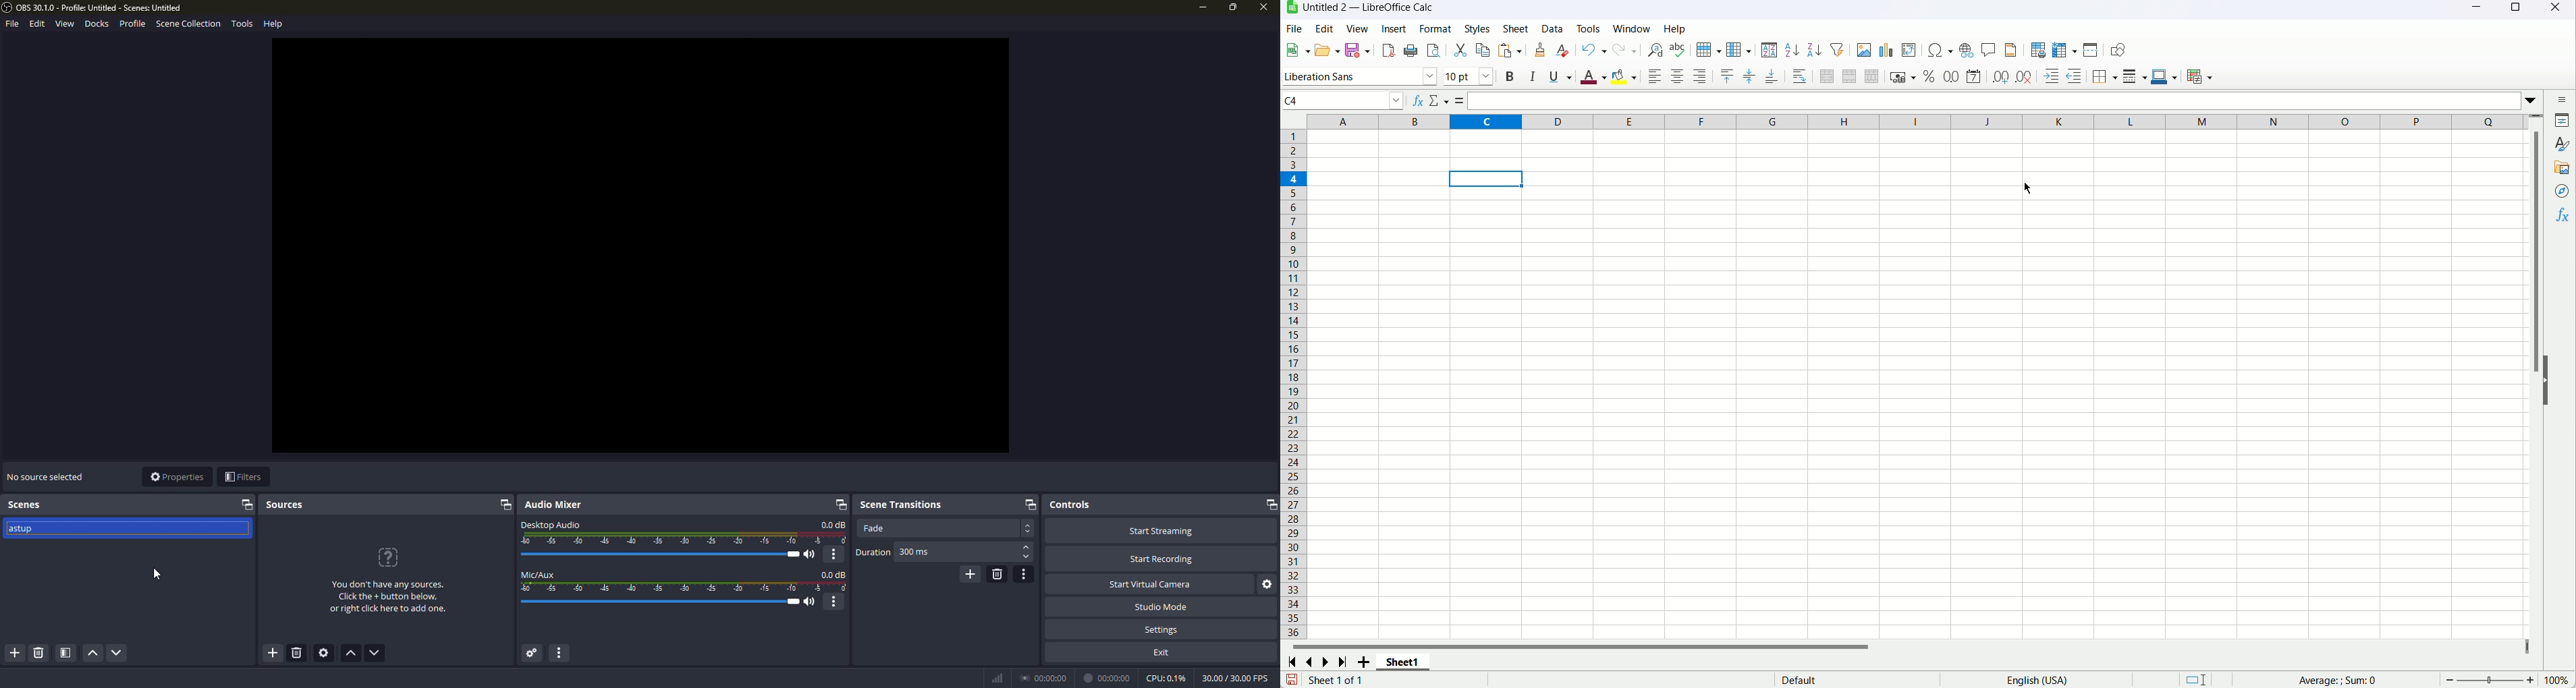 The width and height of the screenshot is (2576, 700). Describe the element at coordinates (1291, 663) in the screenshot. I see `First sheet` at that location.